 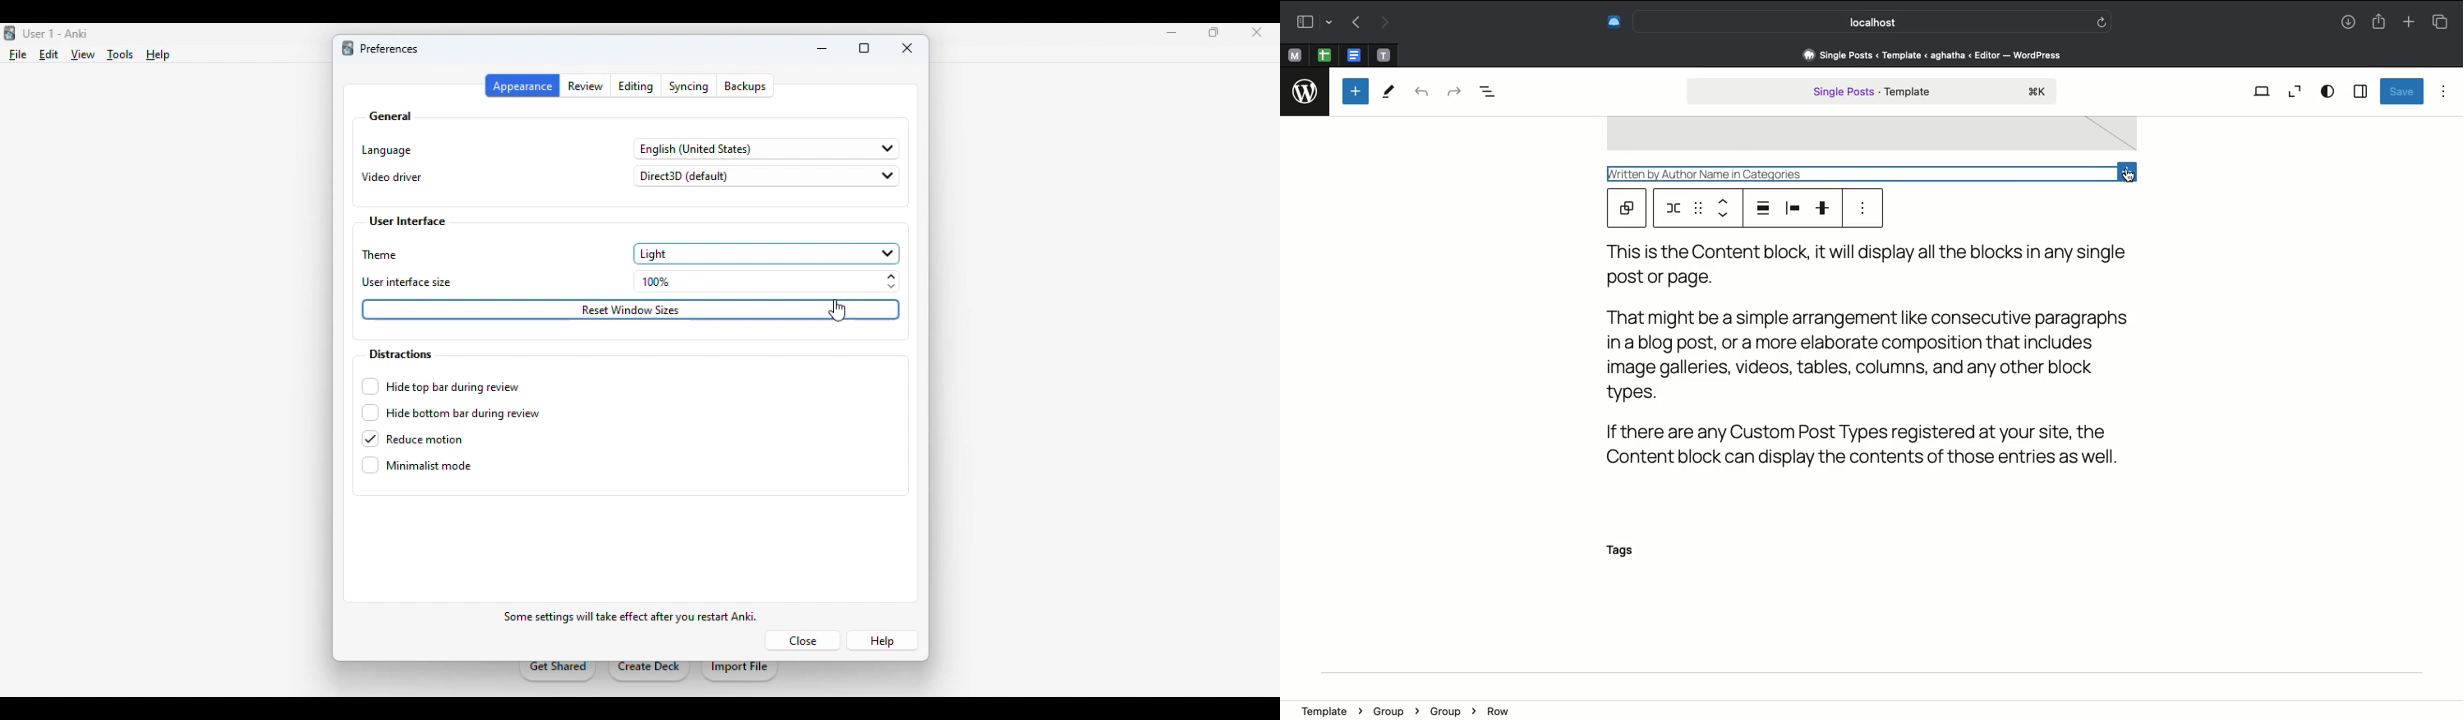 I want to click on help, so click(x=882, y=641).